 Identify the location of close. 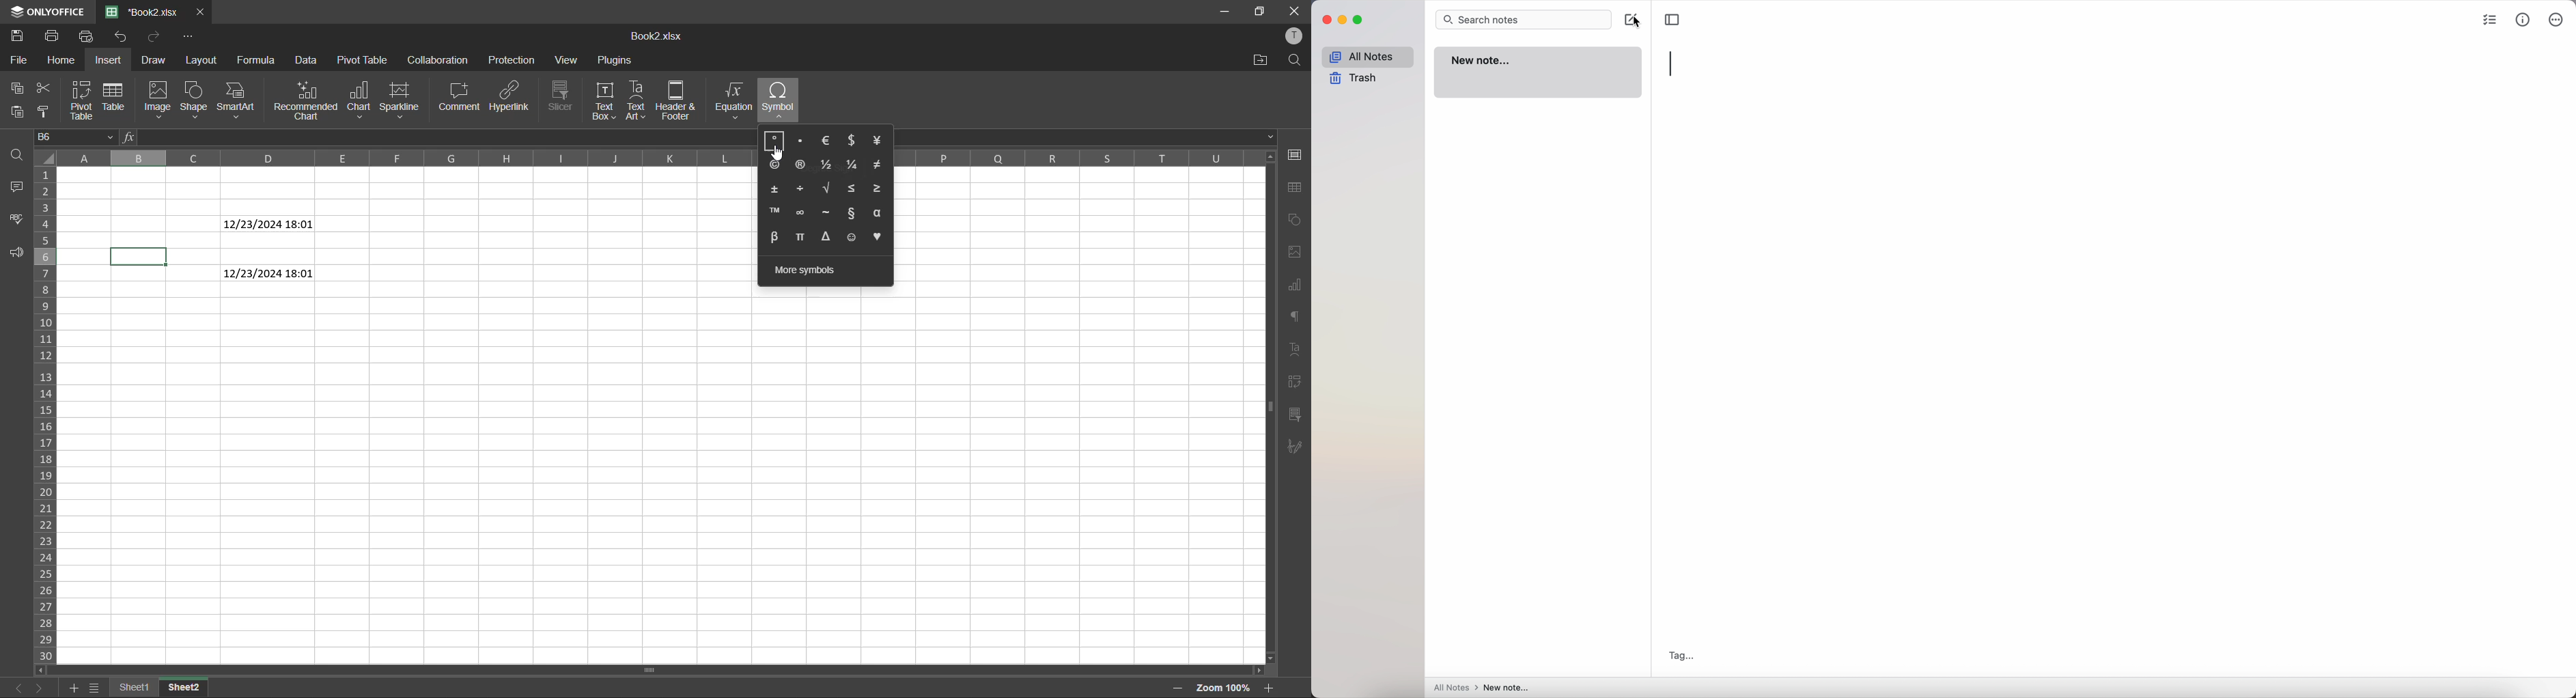
(201, 11).